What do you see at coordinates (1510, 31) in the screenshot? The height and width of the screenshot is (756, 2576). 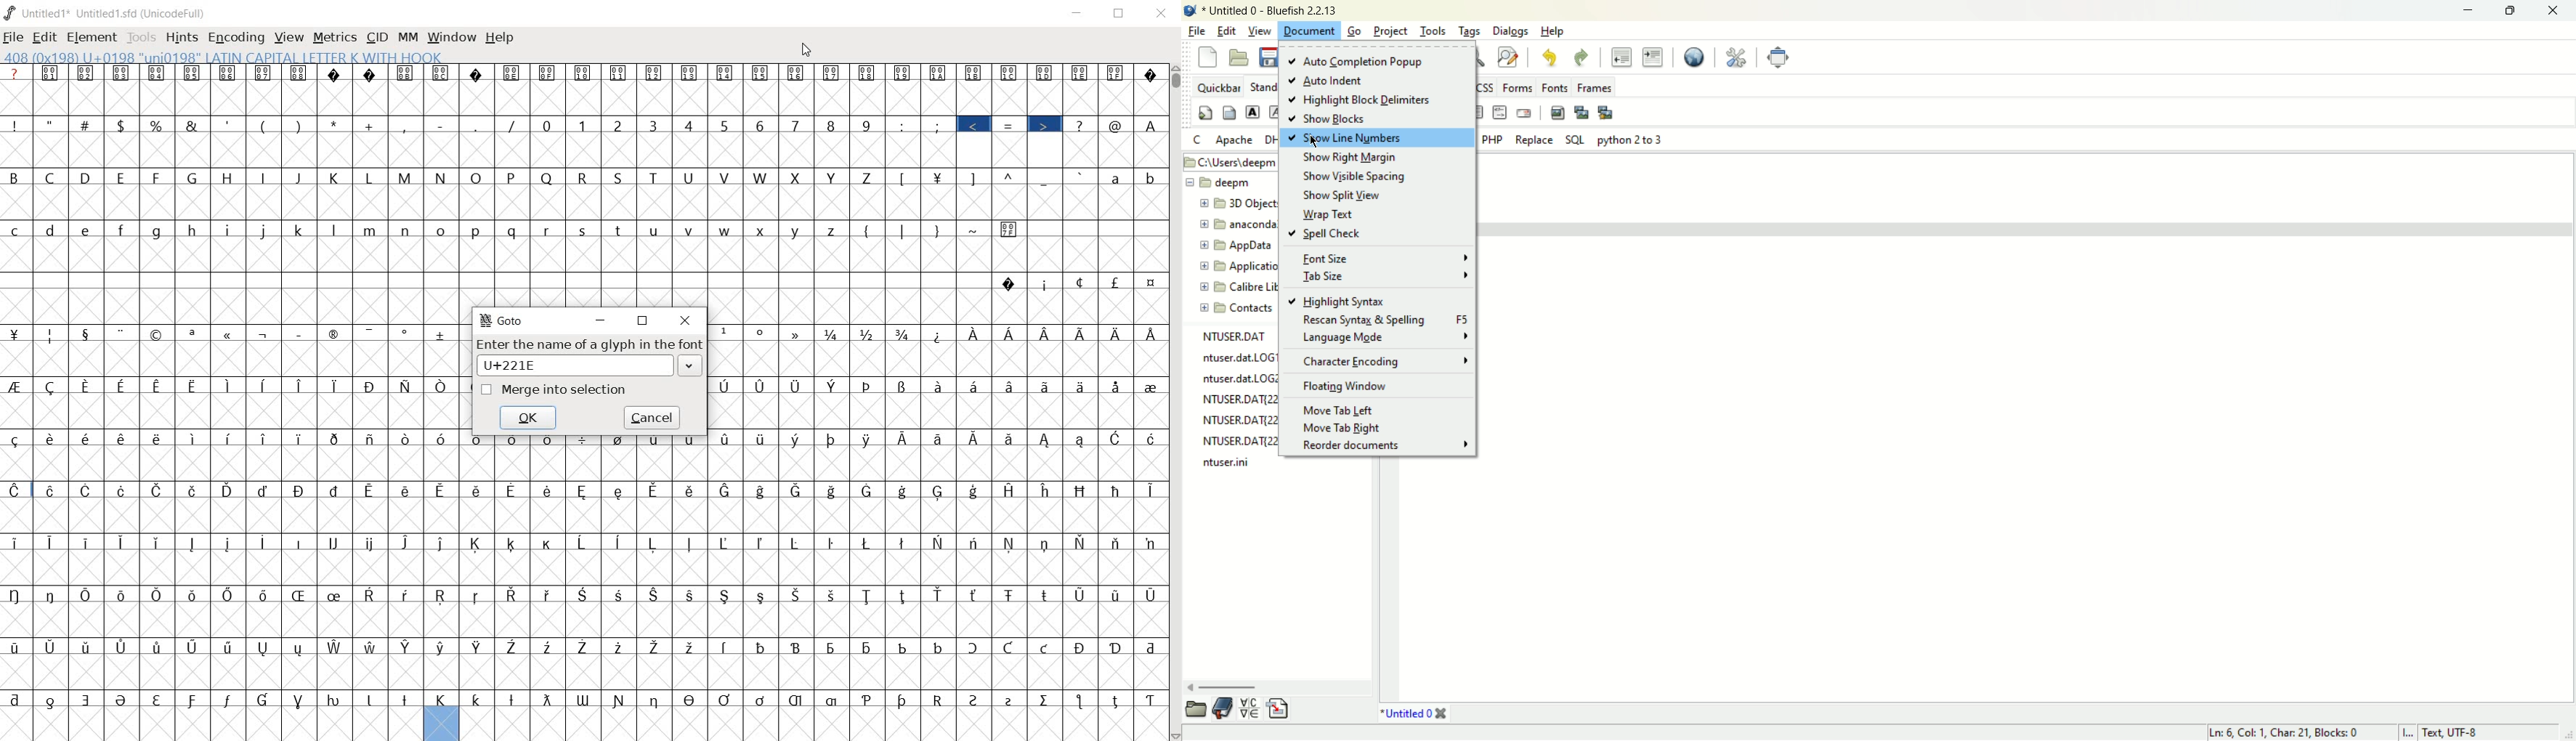 I see `dialogs` at bounding box center [1510, 31].